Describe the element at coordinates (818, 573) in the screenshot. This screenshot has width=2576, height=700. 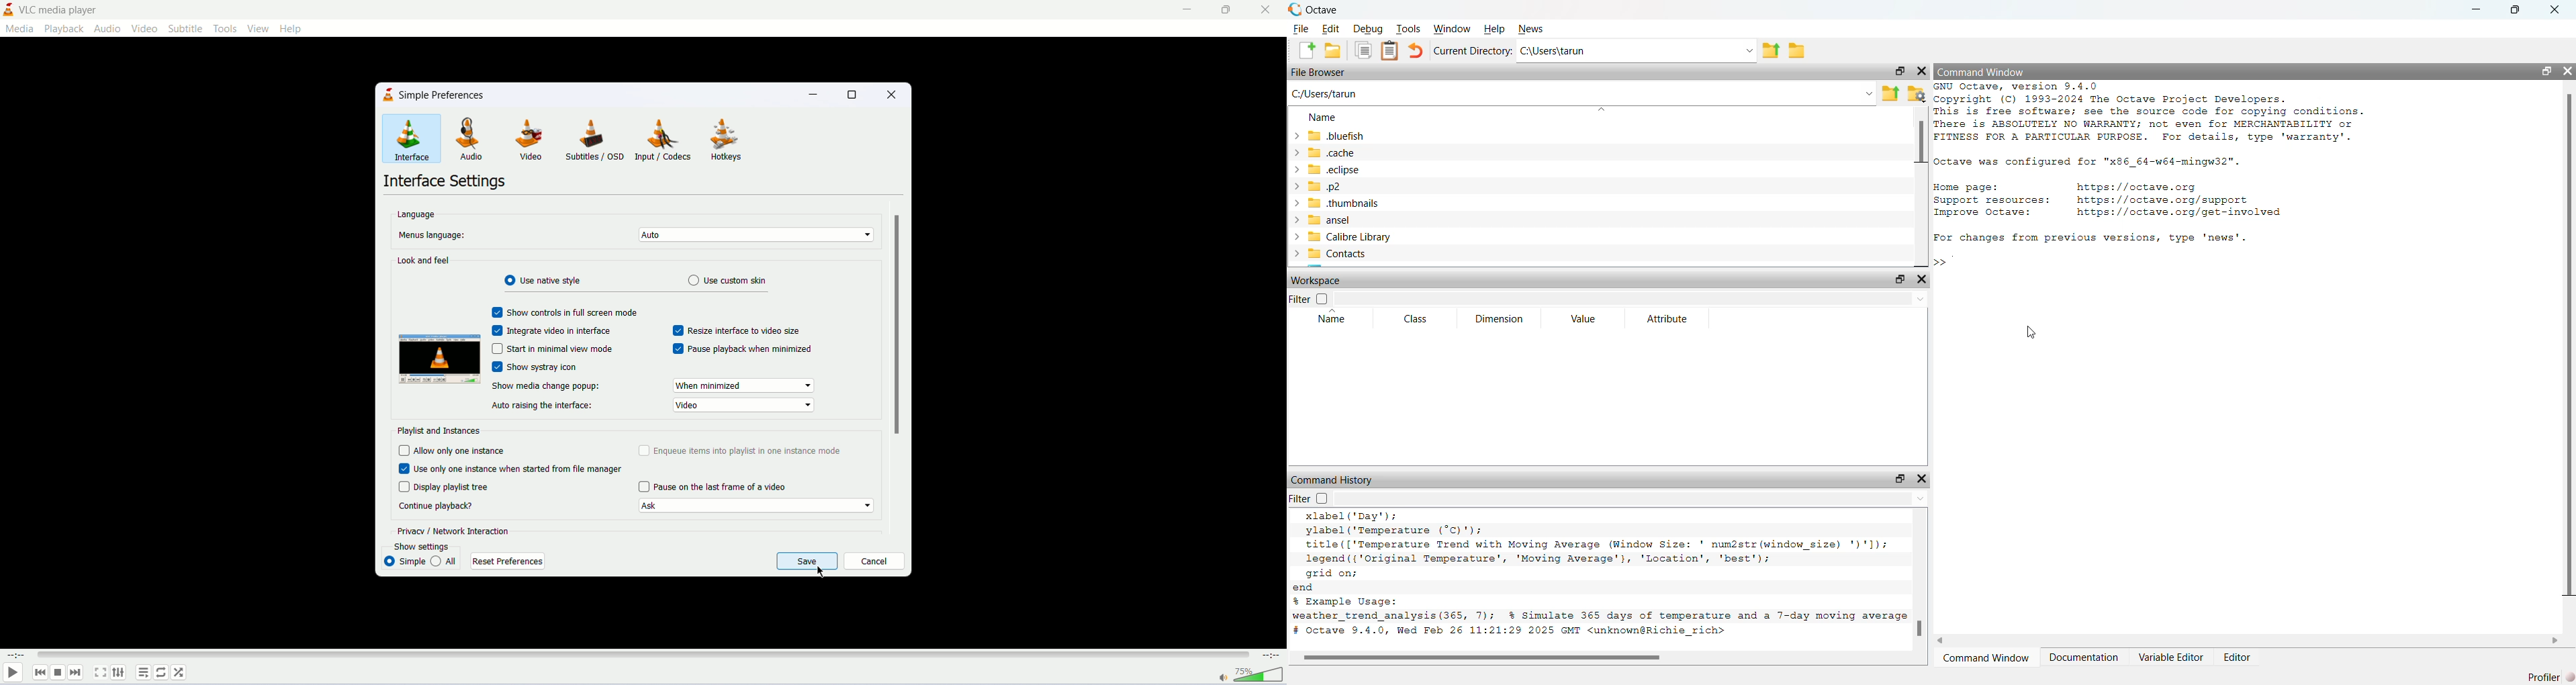
I see `cursor` at that location.